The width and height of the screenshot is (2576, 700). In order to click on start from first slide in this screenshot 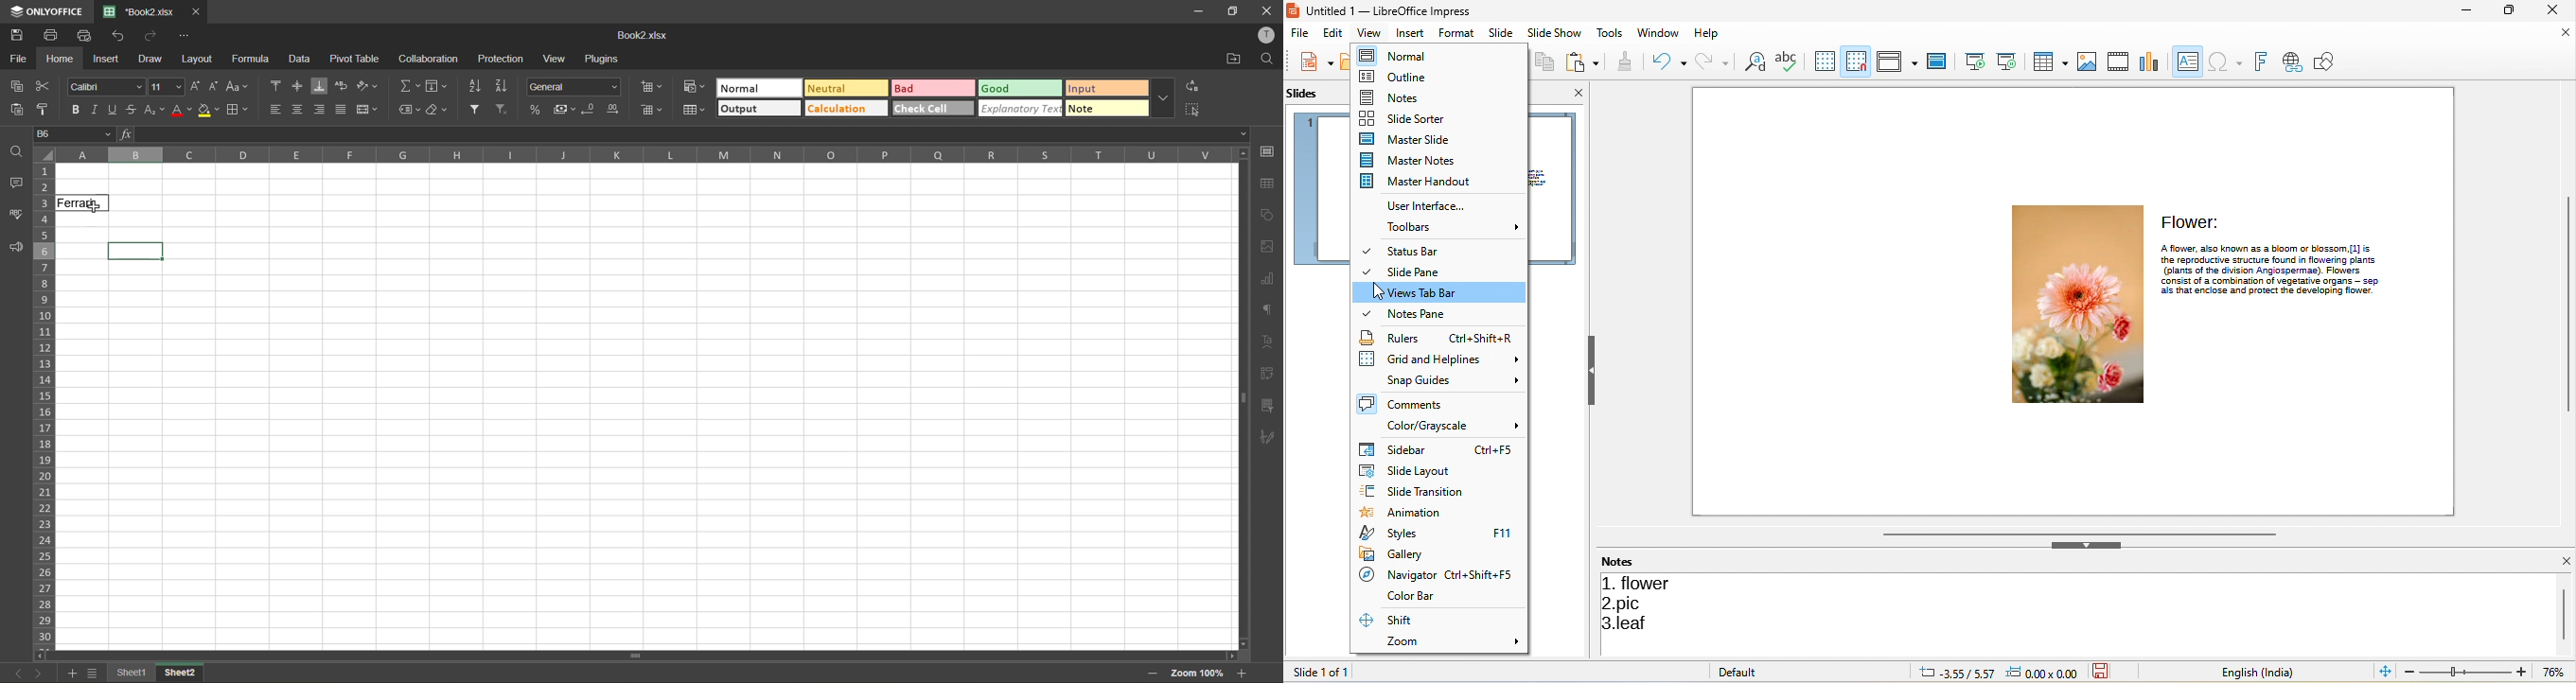, I will do `click(1970, 63)`.